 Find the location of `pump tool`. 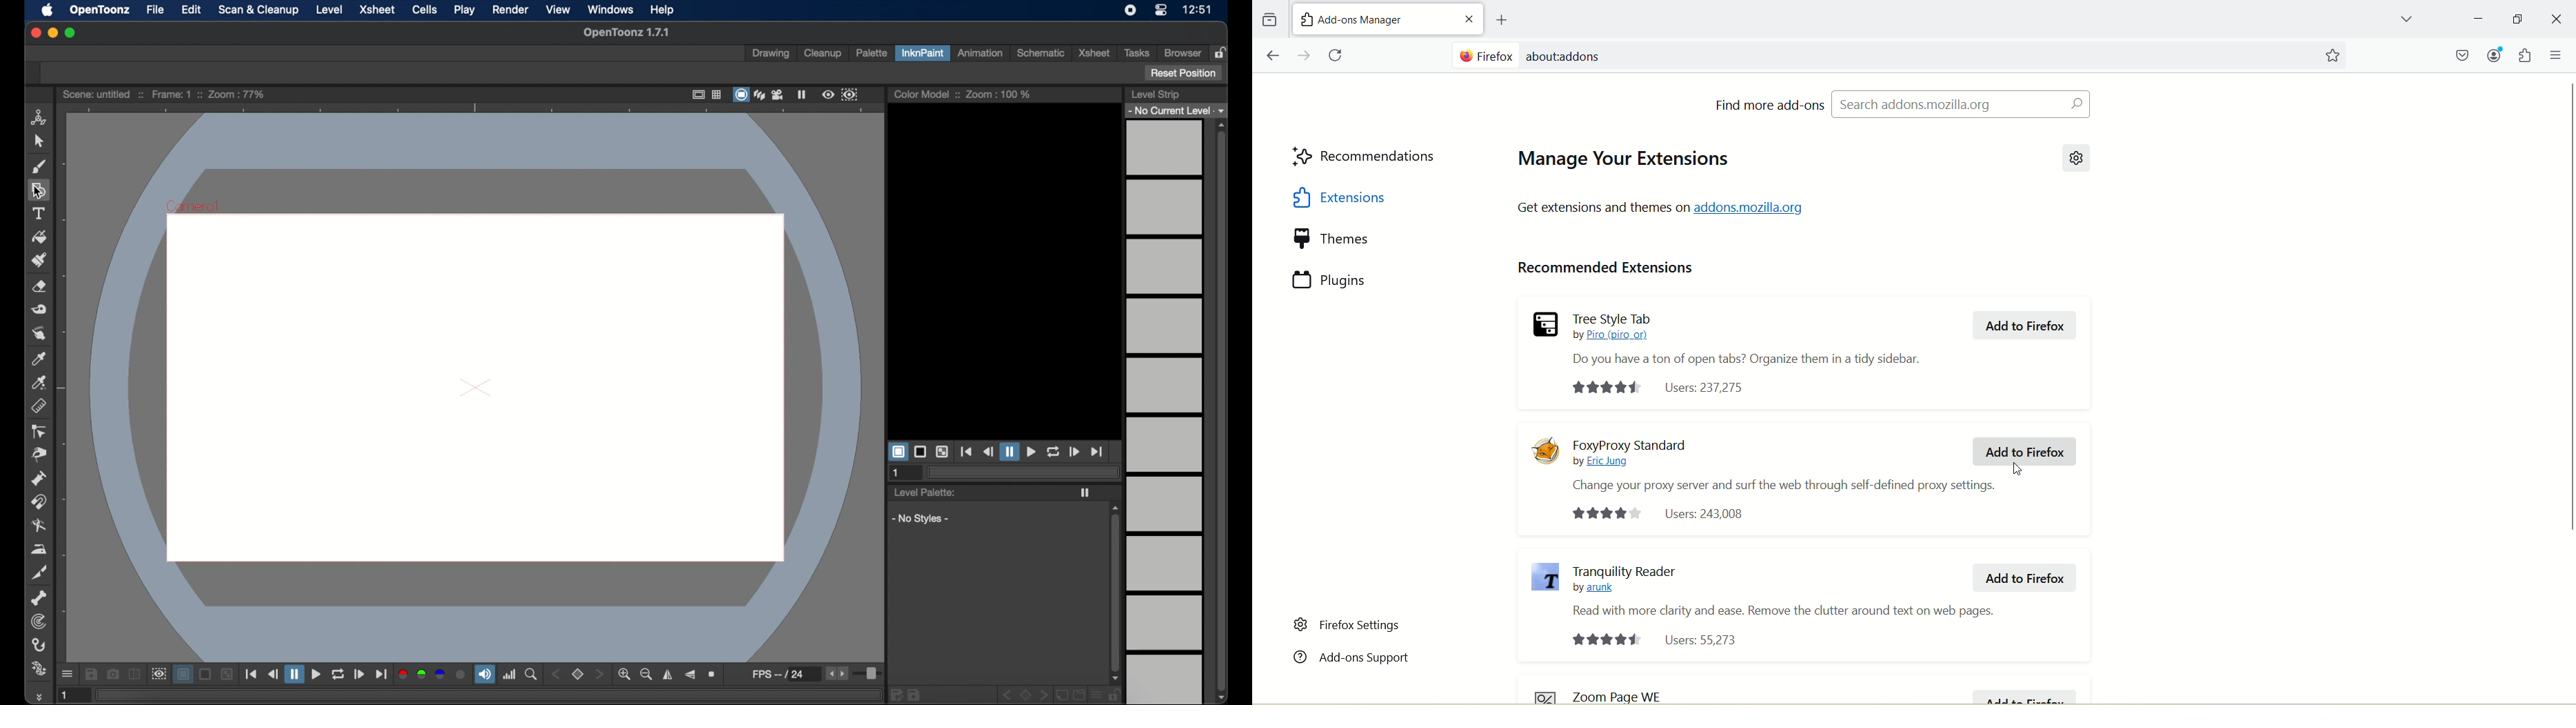

pump tool is located at coordinates (38, 478).